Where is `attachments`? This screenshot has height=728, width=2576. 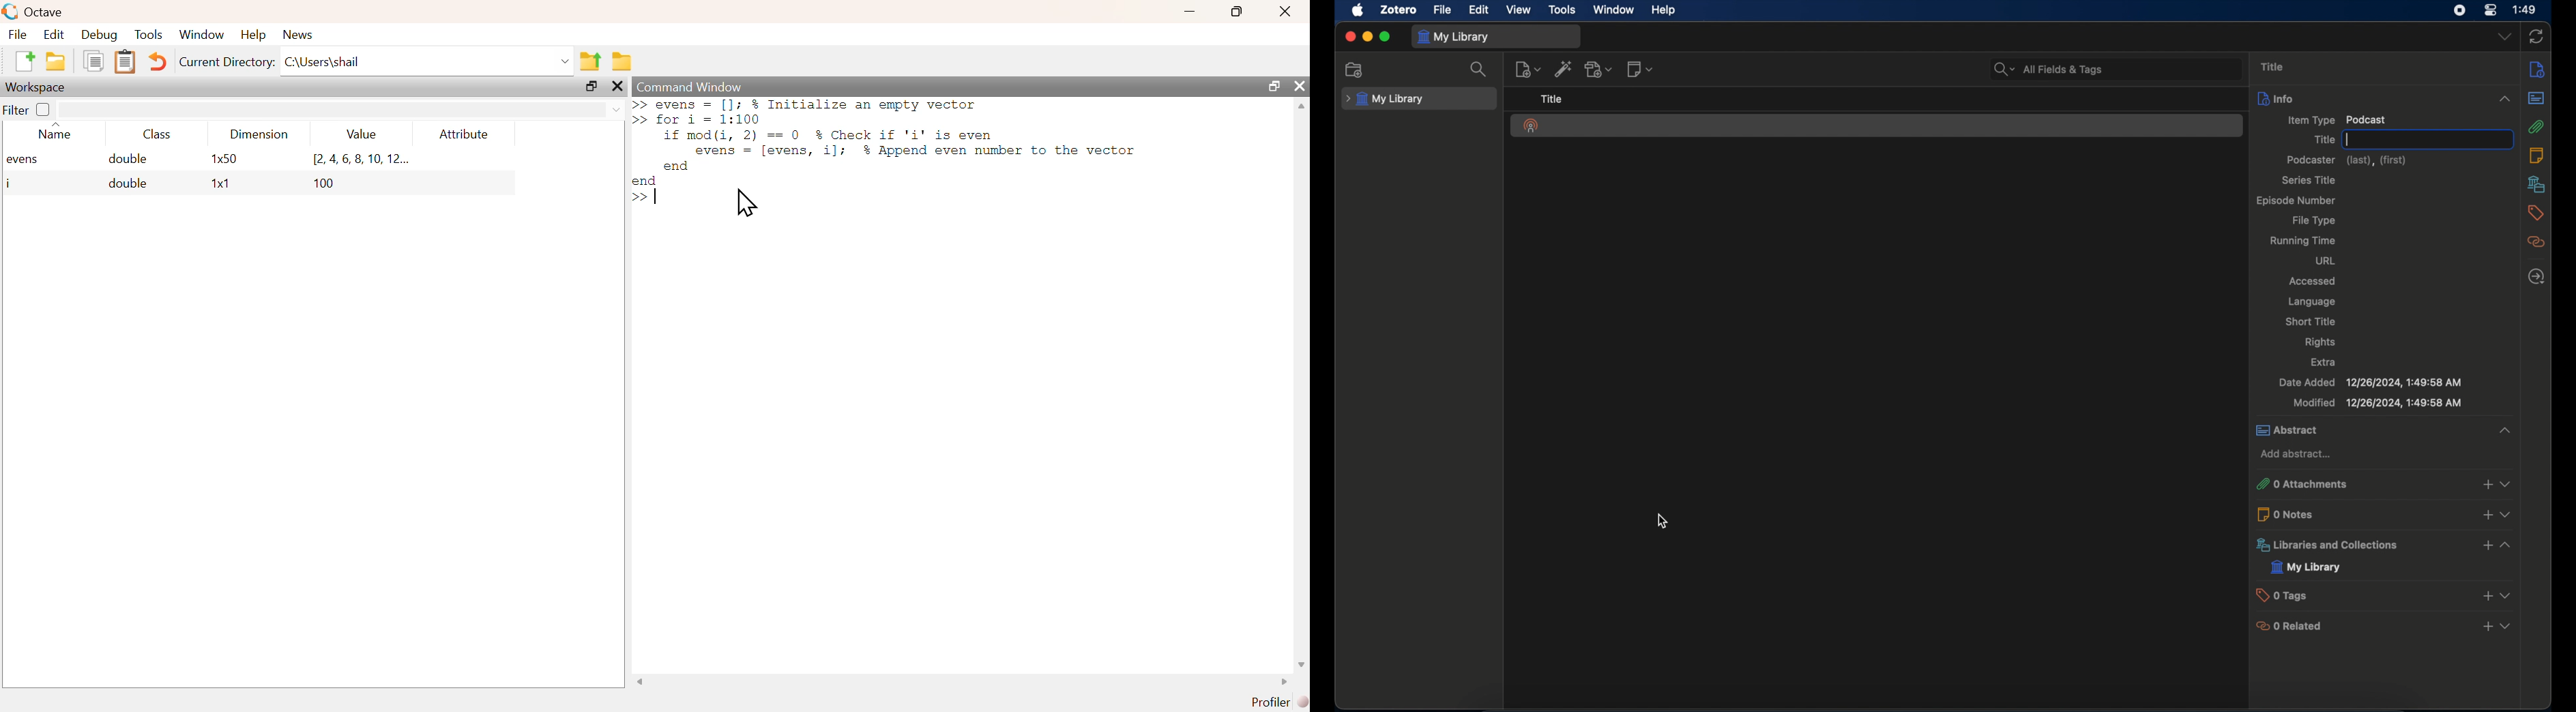
attachments is located at coordinates (2536, 127).